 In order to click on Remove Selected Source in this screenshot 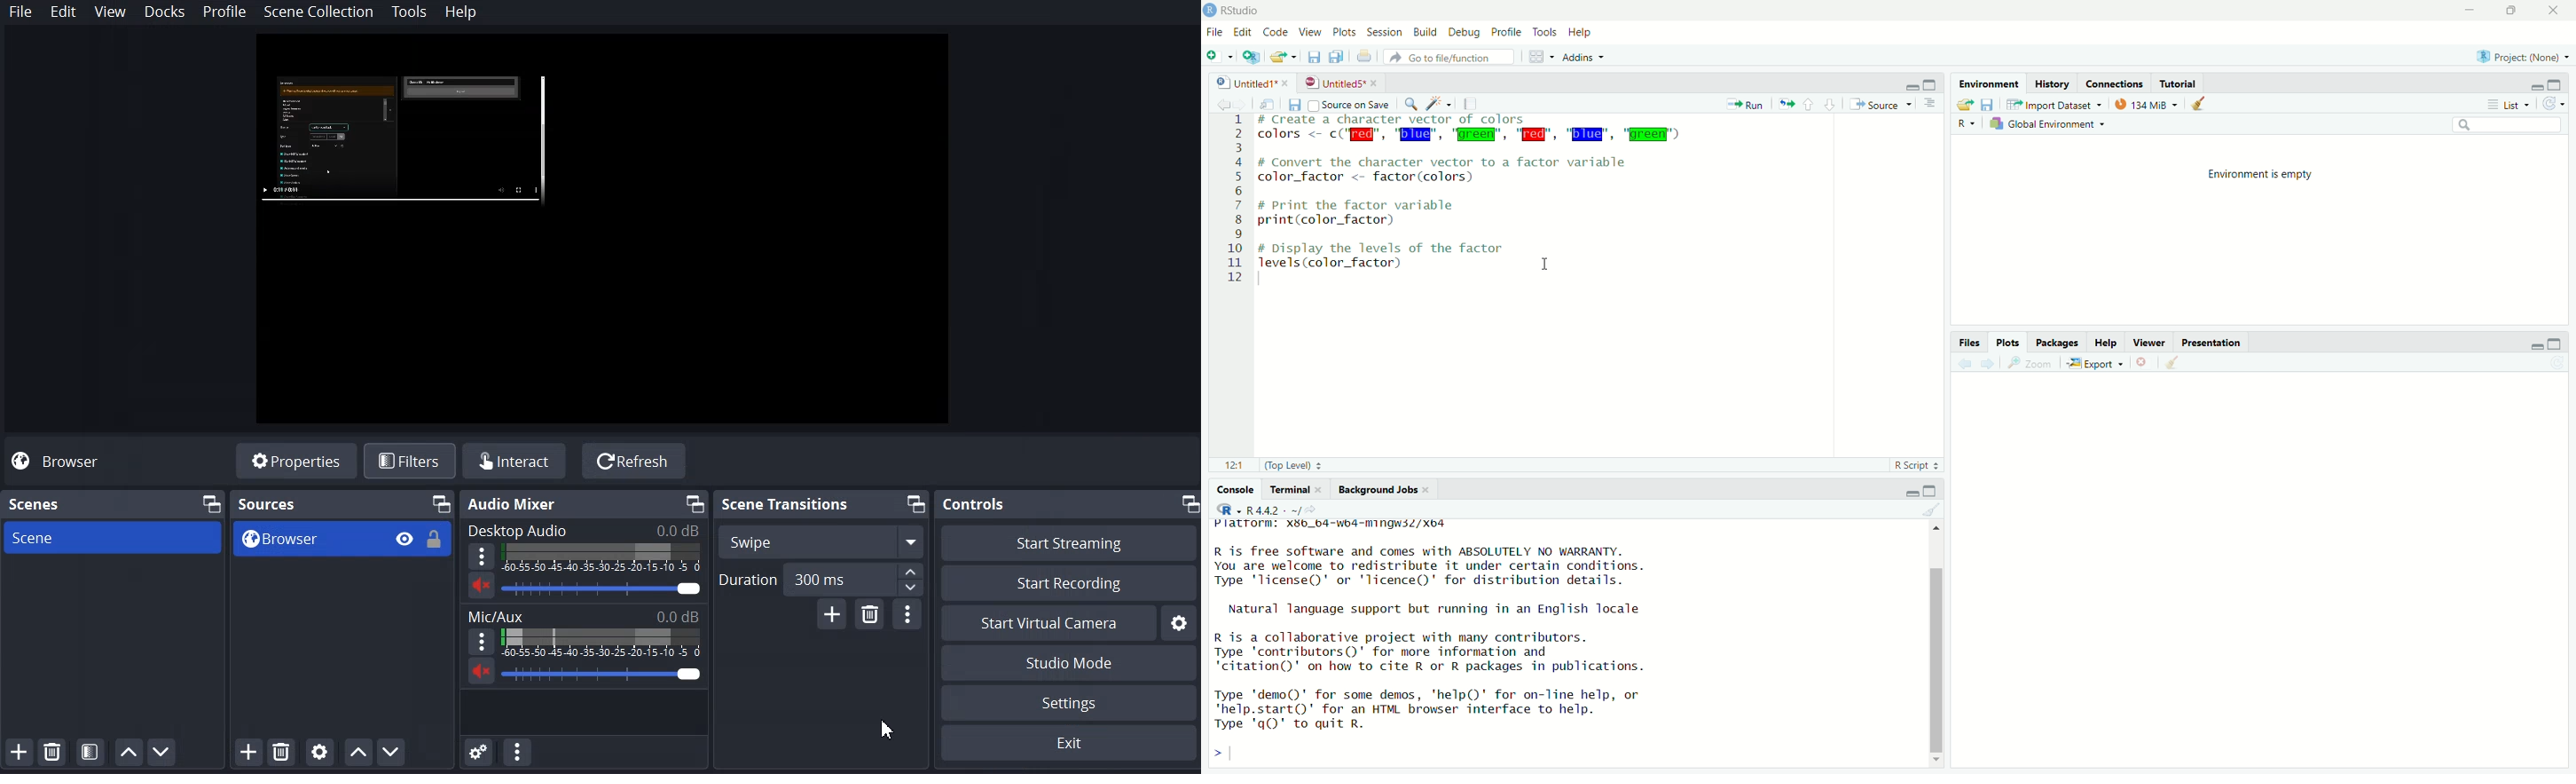, I will do `click(281, 753)`.